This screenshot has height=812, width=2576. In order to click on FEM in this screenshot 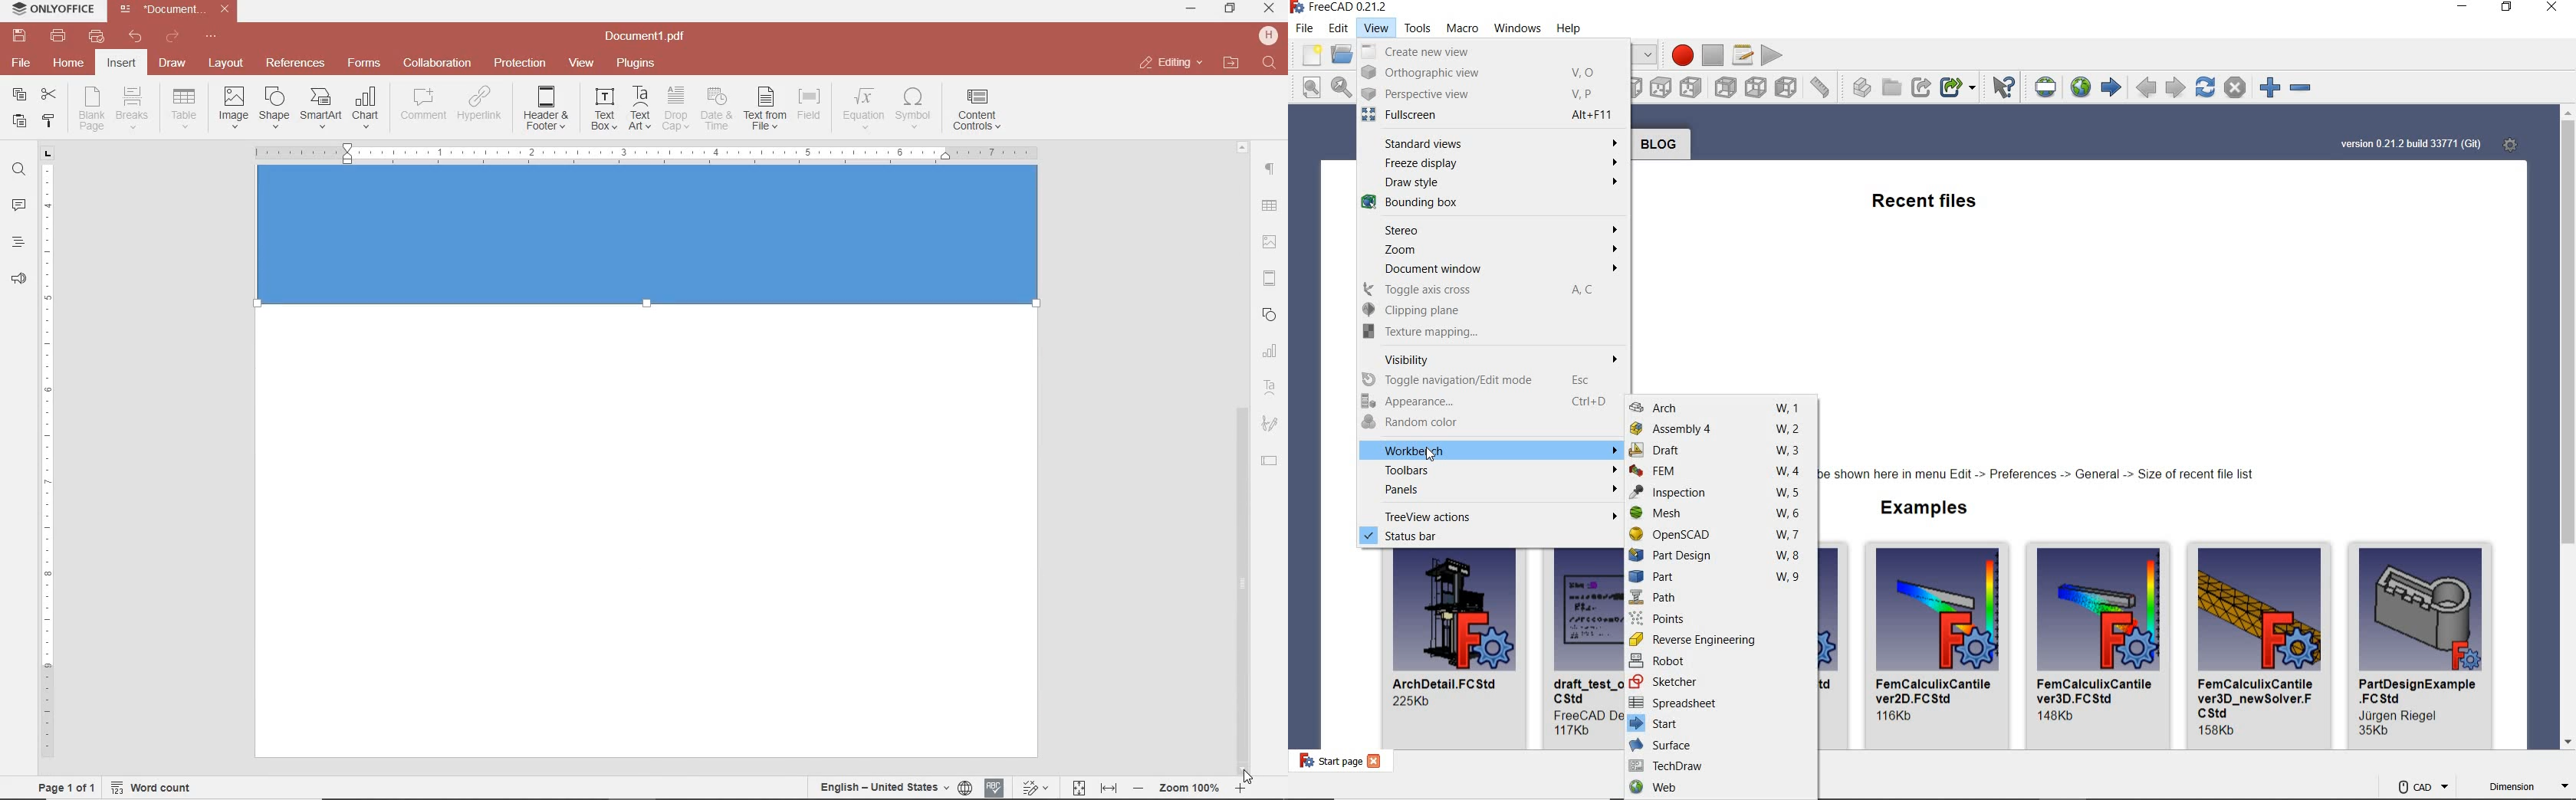, I will do `click(1718, 474)`.